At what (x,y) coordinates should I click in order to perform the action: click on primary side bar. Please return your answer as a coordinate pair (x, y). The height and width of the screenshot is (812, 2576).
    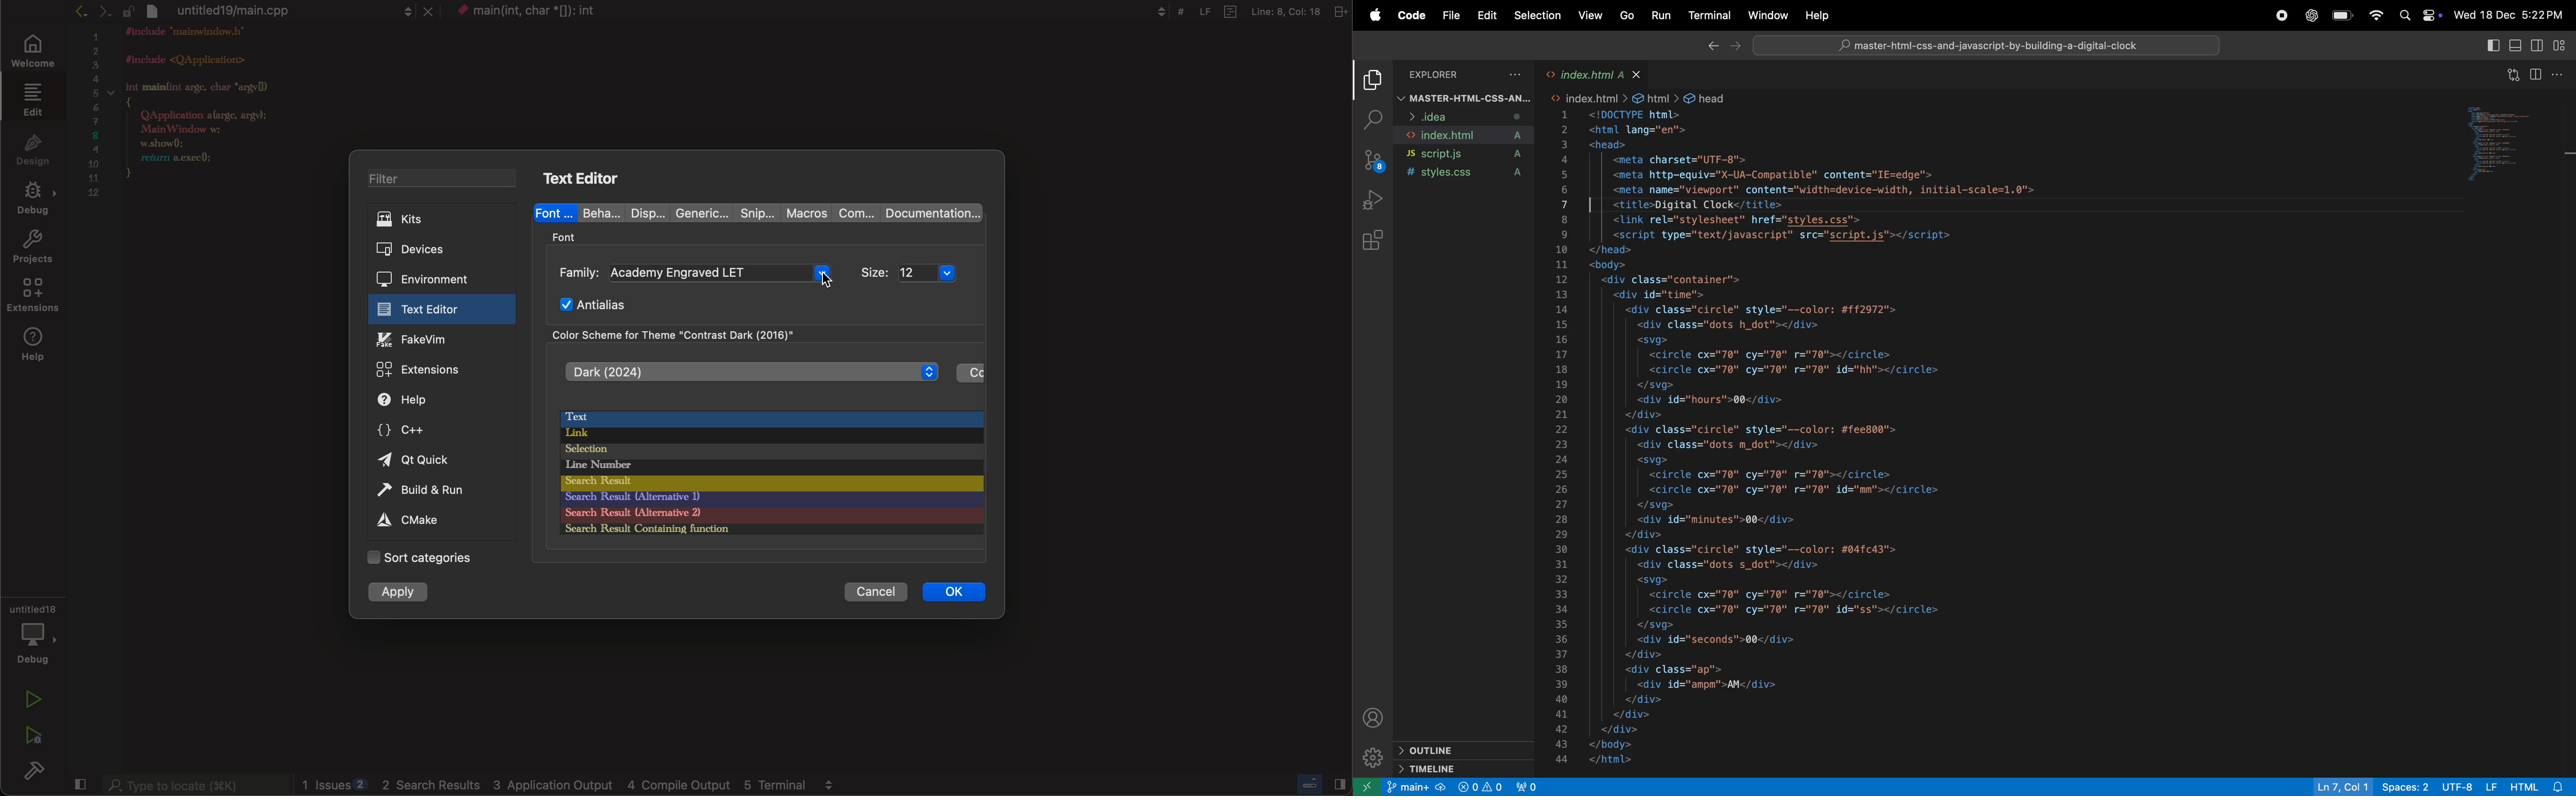
    Looking at the image, I should click on (2491, 46).